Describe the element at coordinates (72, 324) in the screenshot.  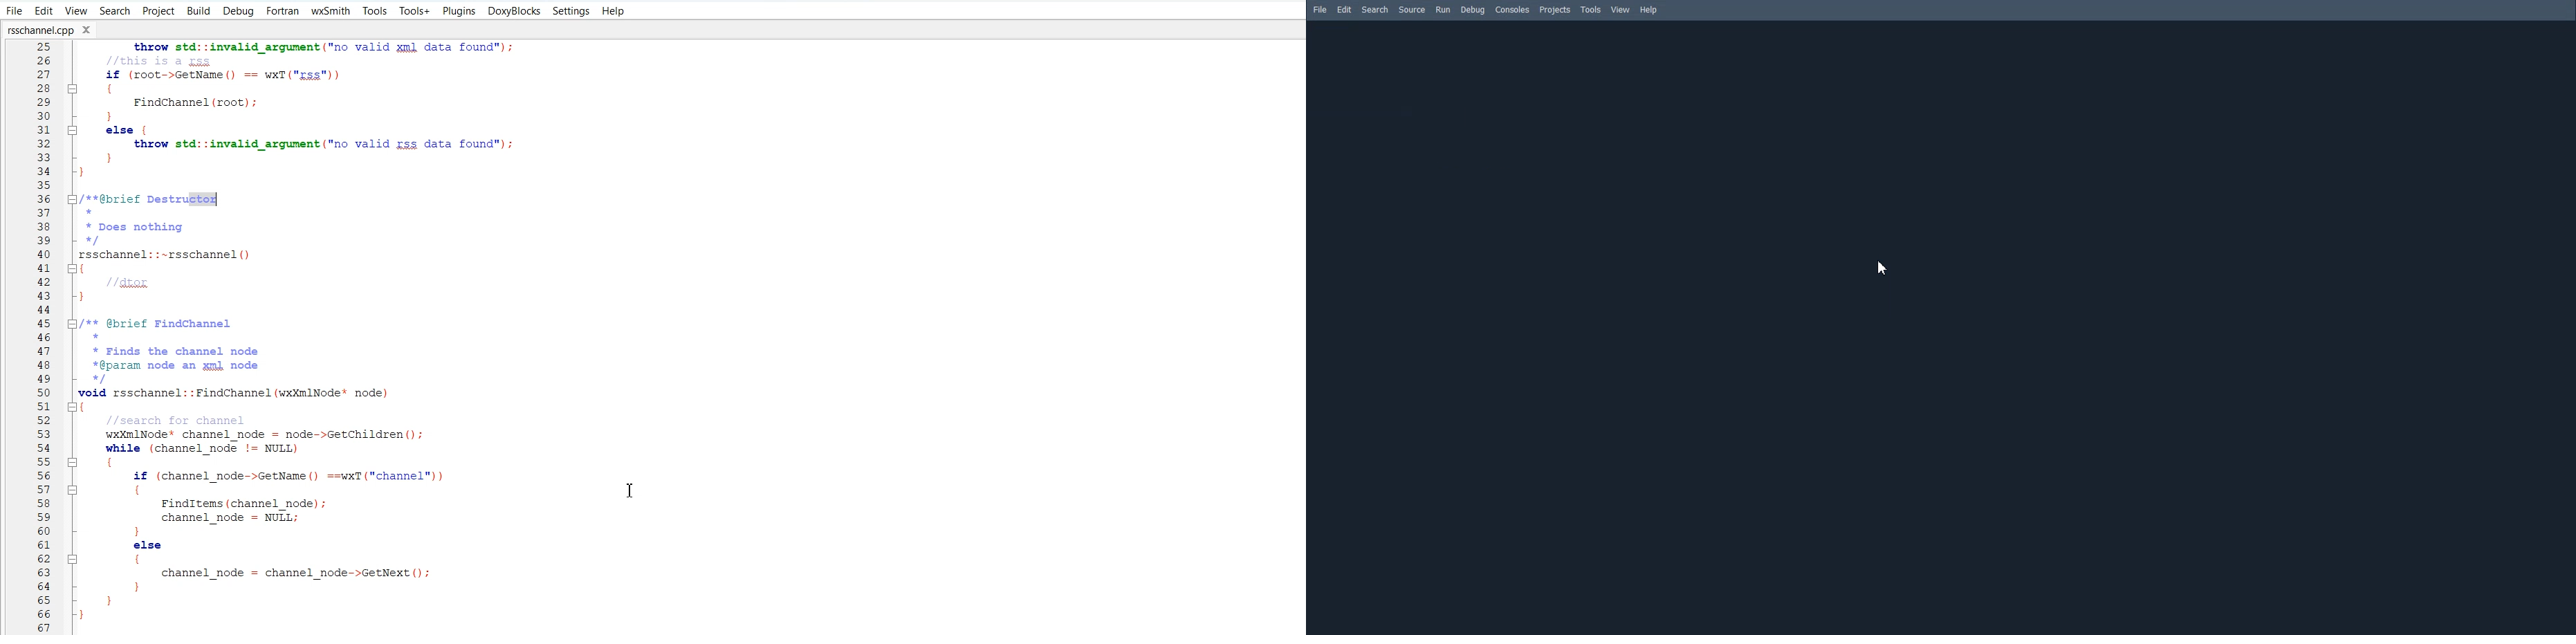
I see `Collapse` at that location.